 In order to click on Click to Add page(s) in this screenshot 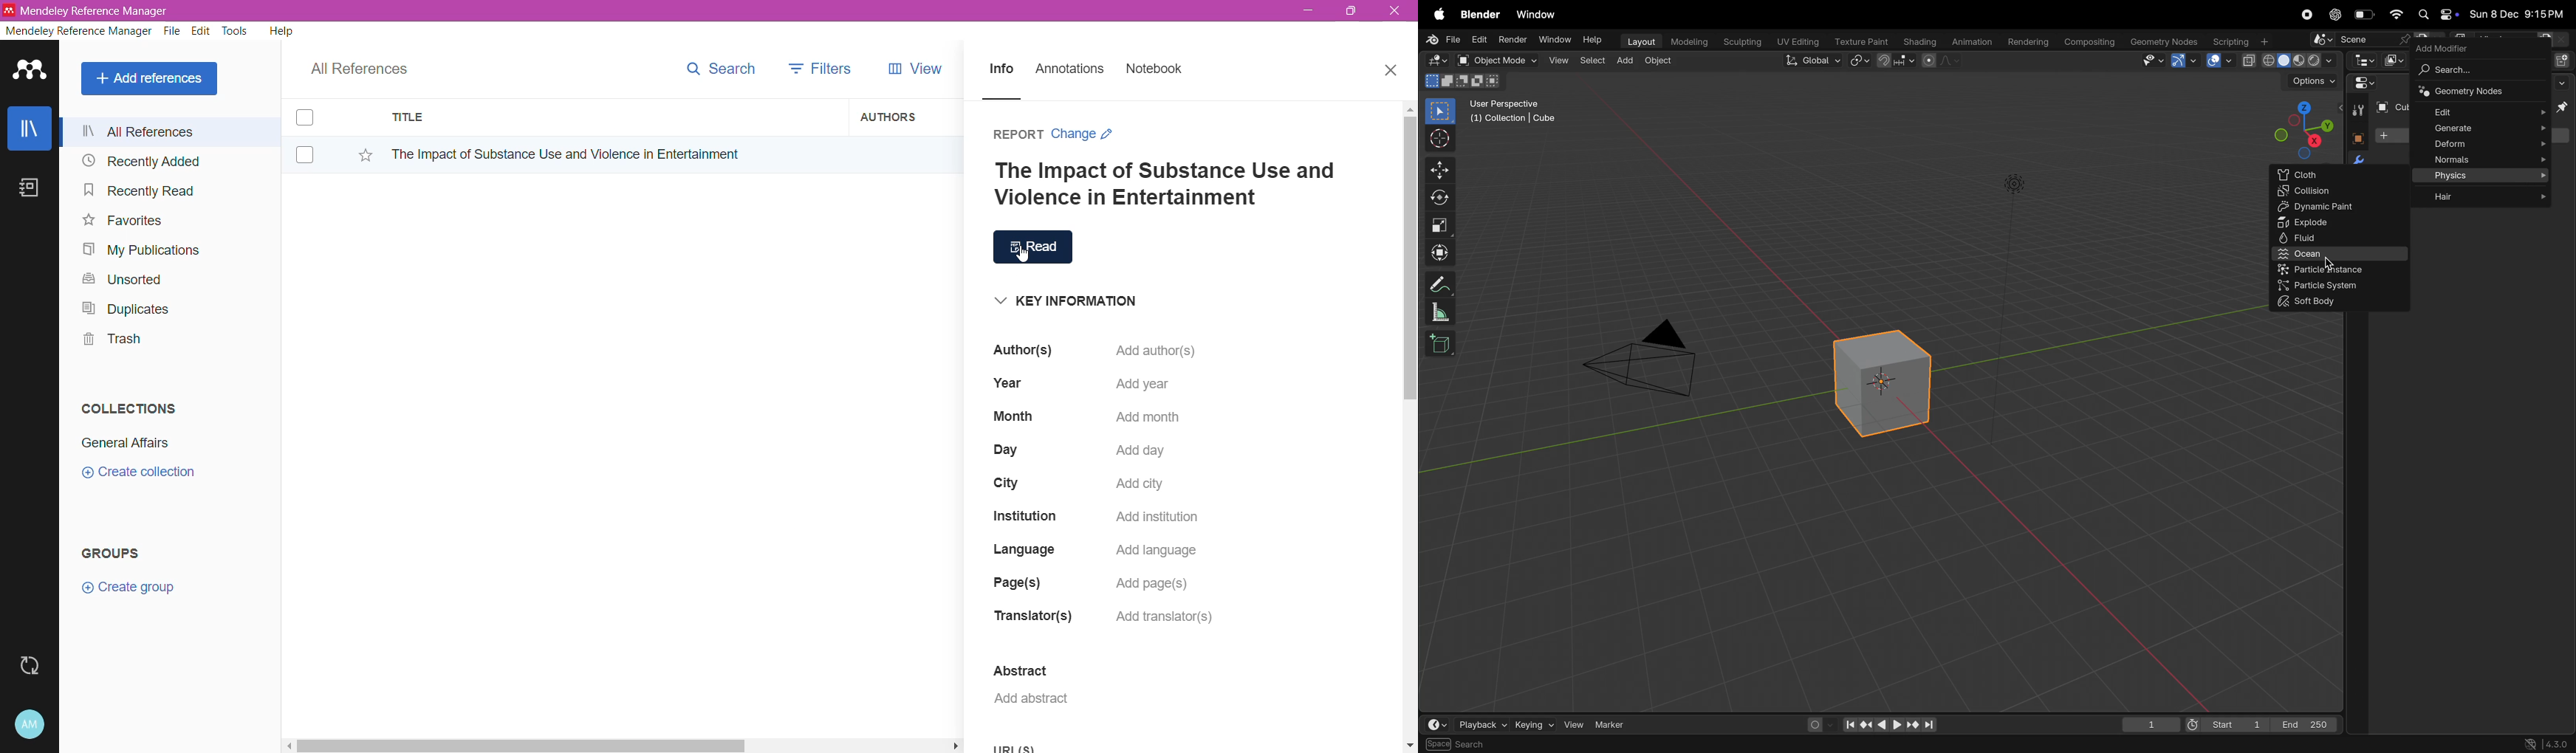, I will do `click(1149, 585)`.